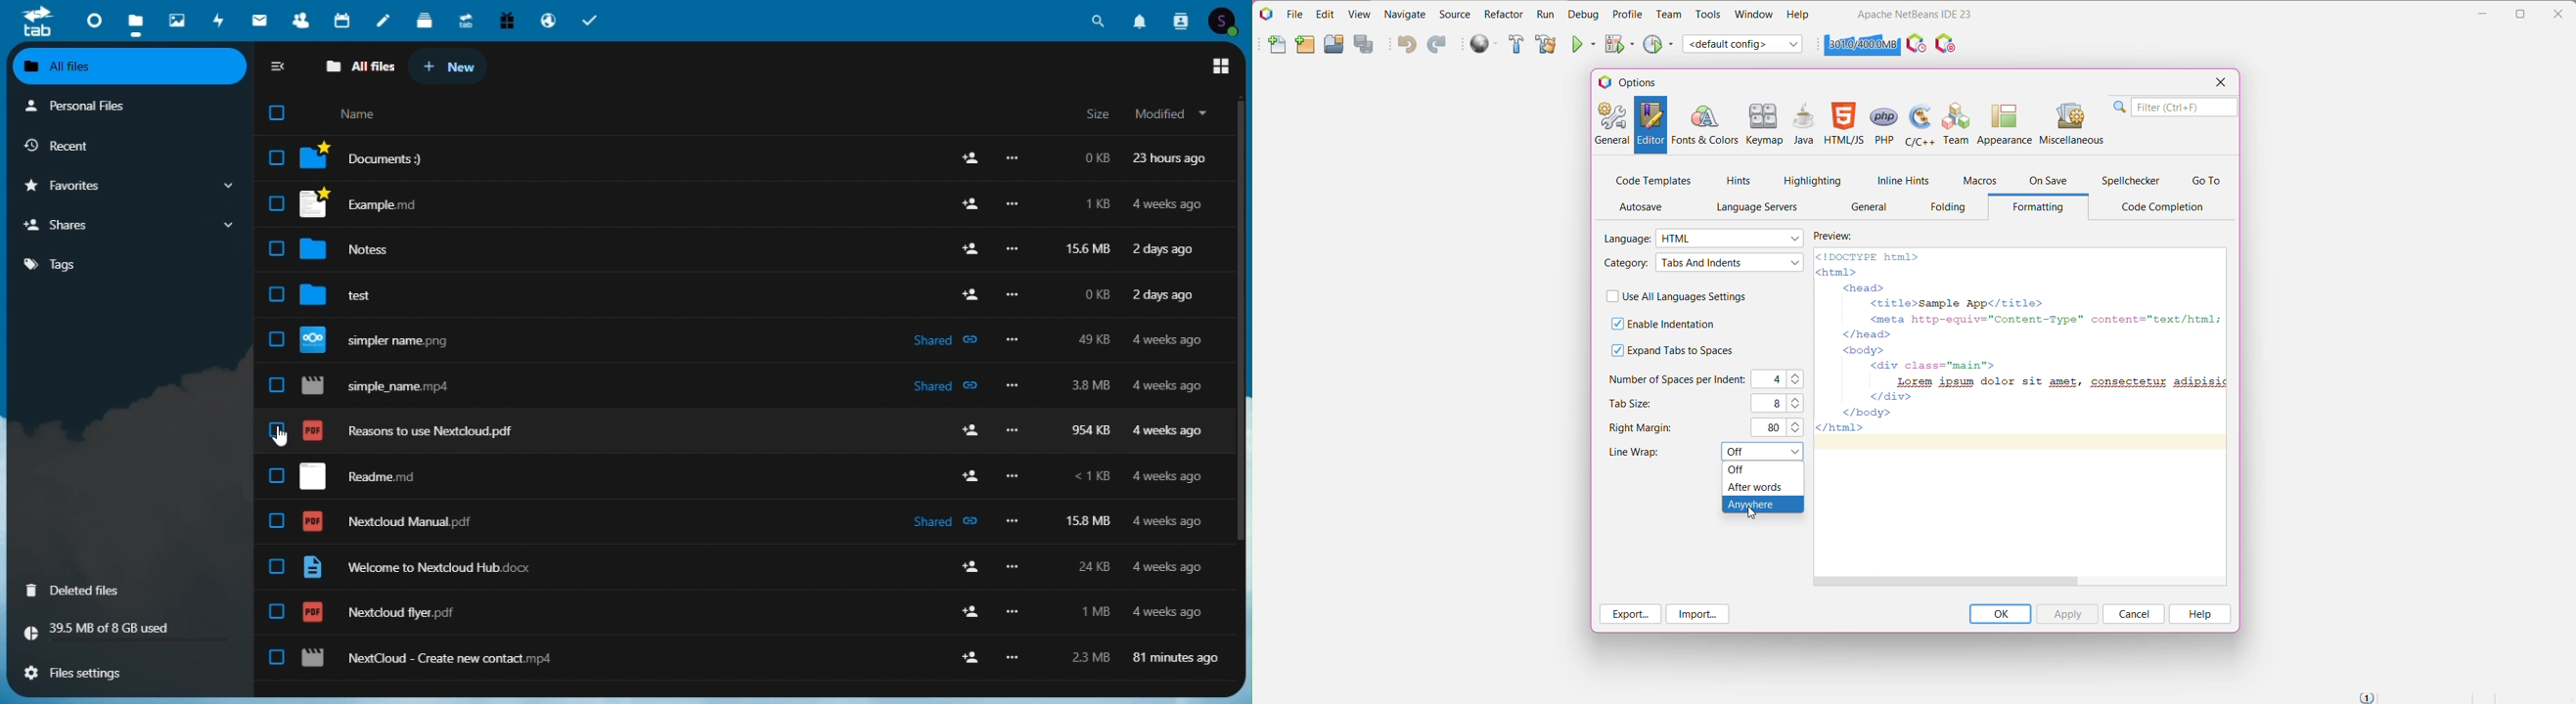  What do you see at coordinates (1014, 429) in the screenshot?
I see `more options` at bounding box center [1014, 429].